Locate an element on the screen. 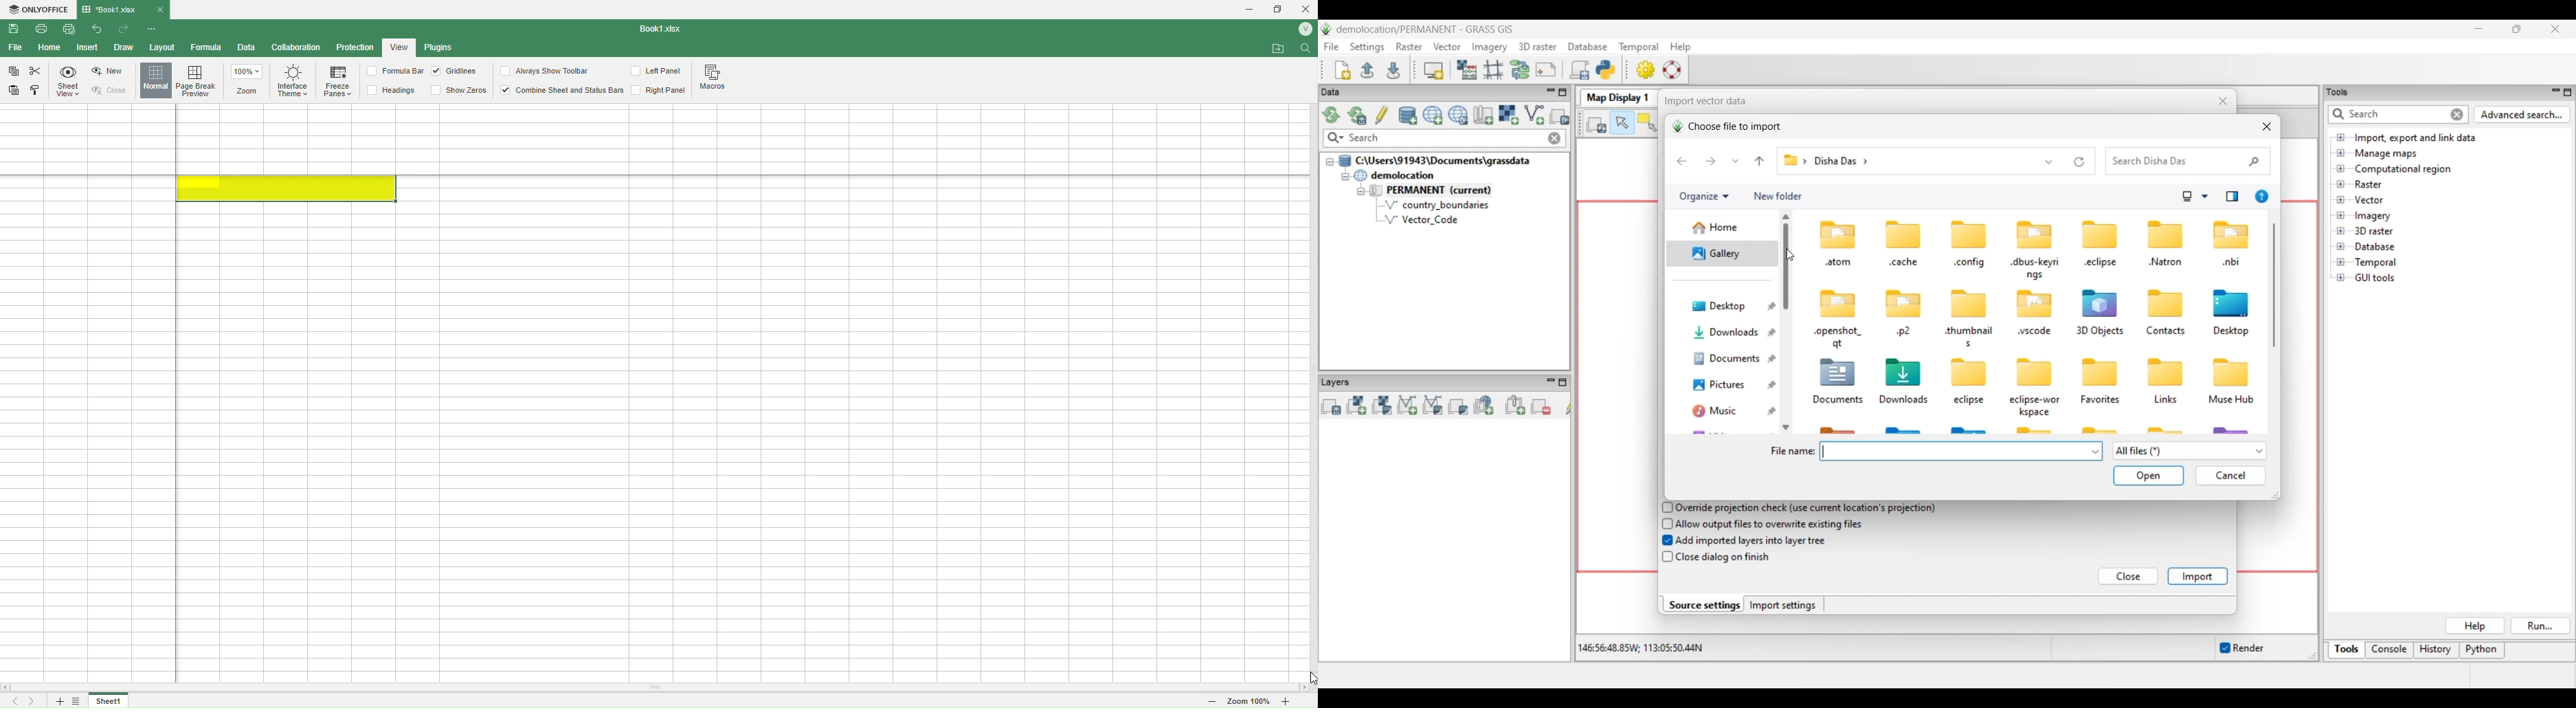 The width and height of the screenshot is (2576, 728). Zoom 100% is located at coordinates (1248, 703).